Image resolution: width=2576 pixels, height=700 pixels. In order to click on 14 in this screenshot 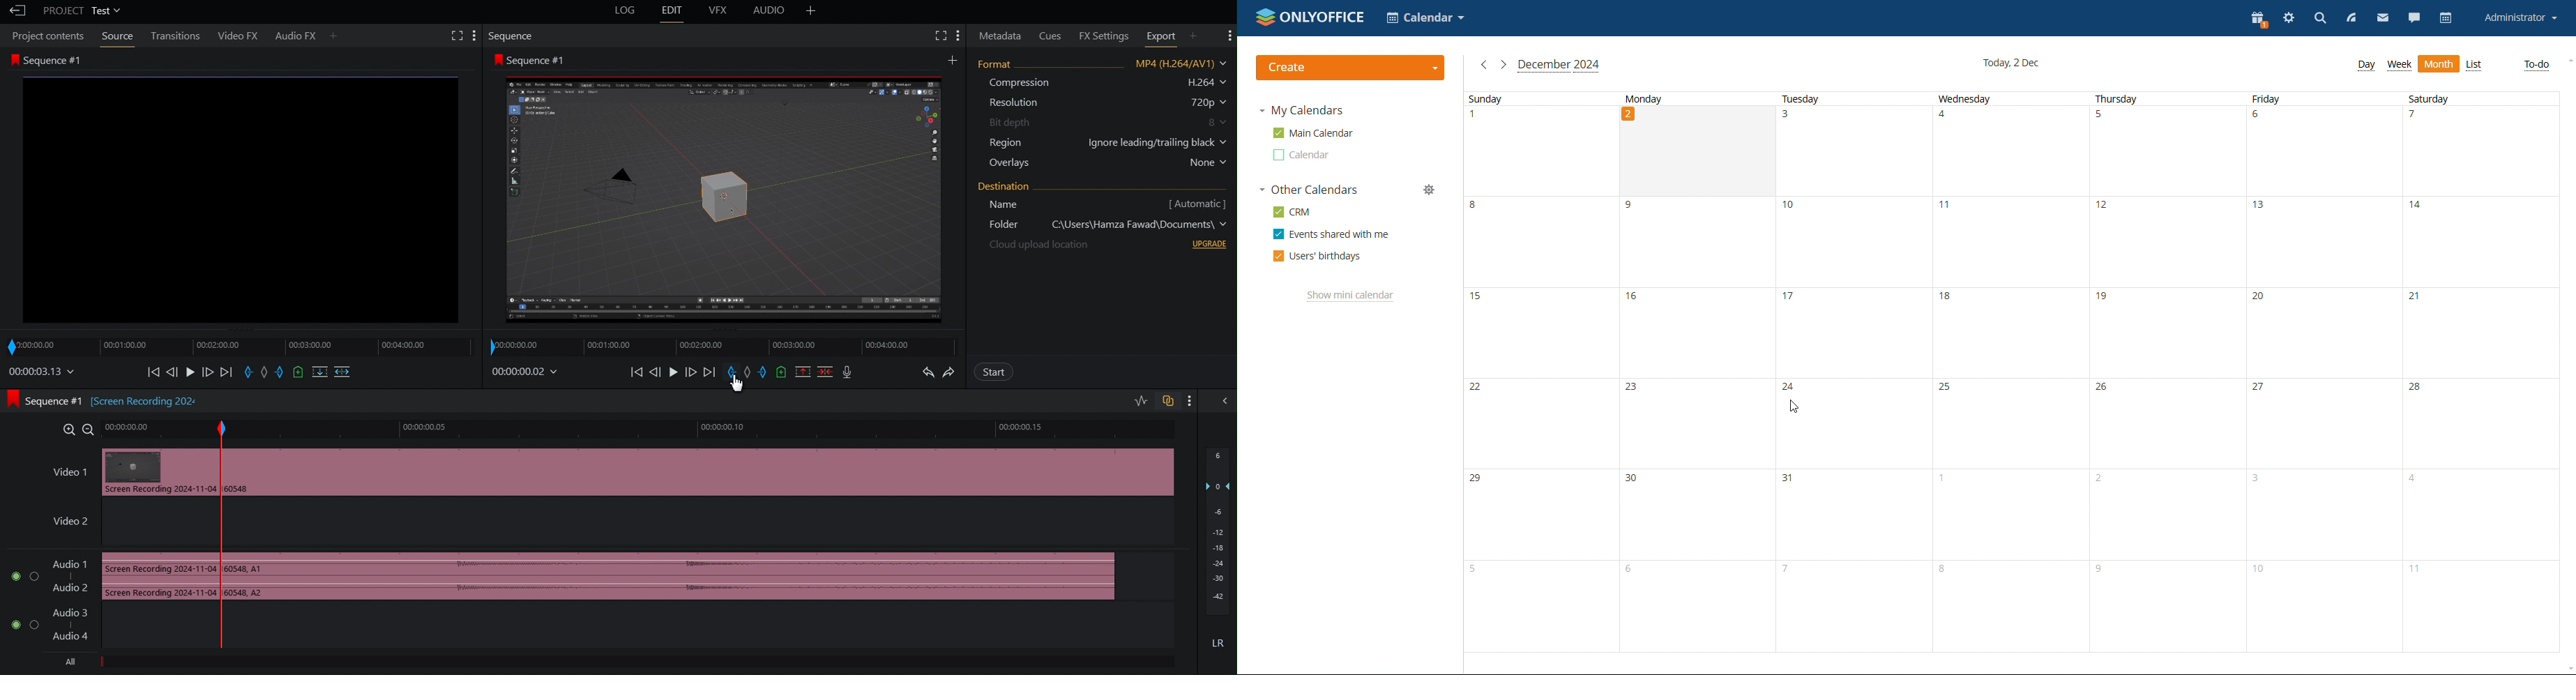, I will do `click(2420, 211)`.